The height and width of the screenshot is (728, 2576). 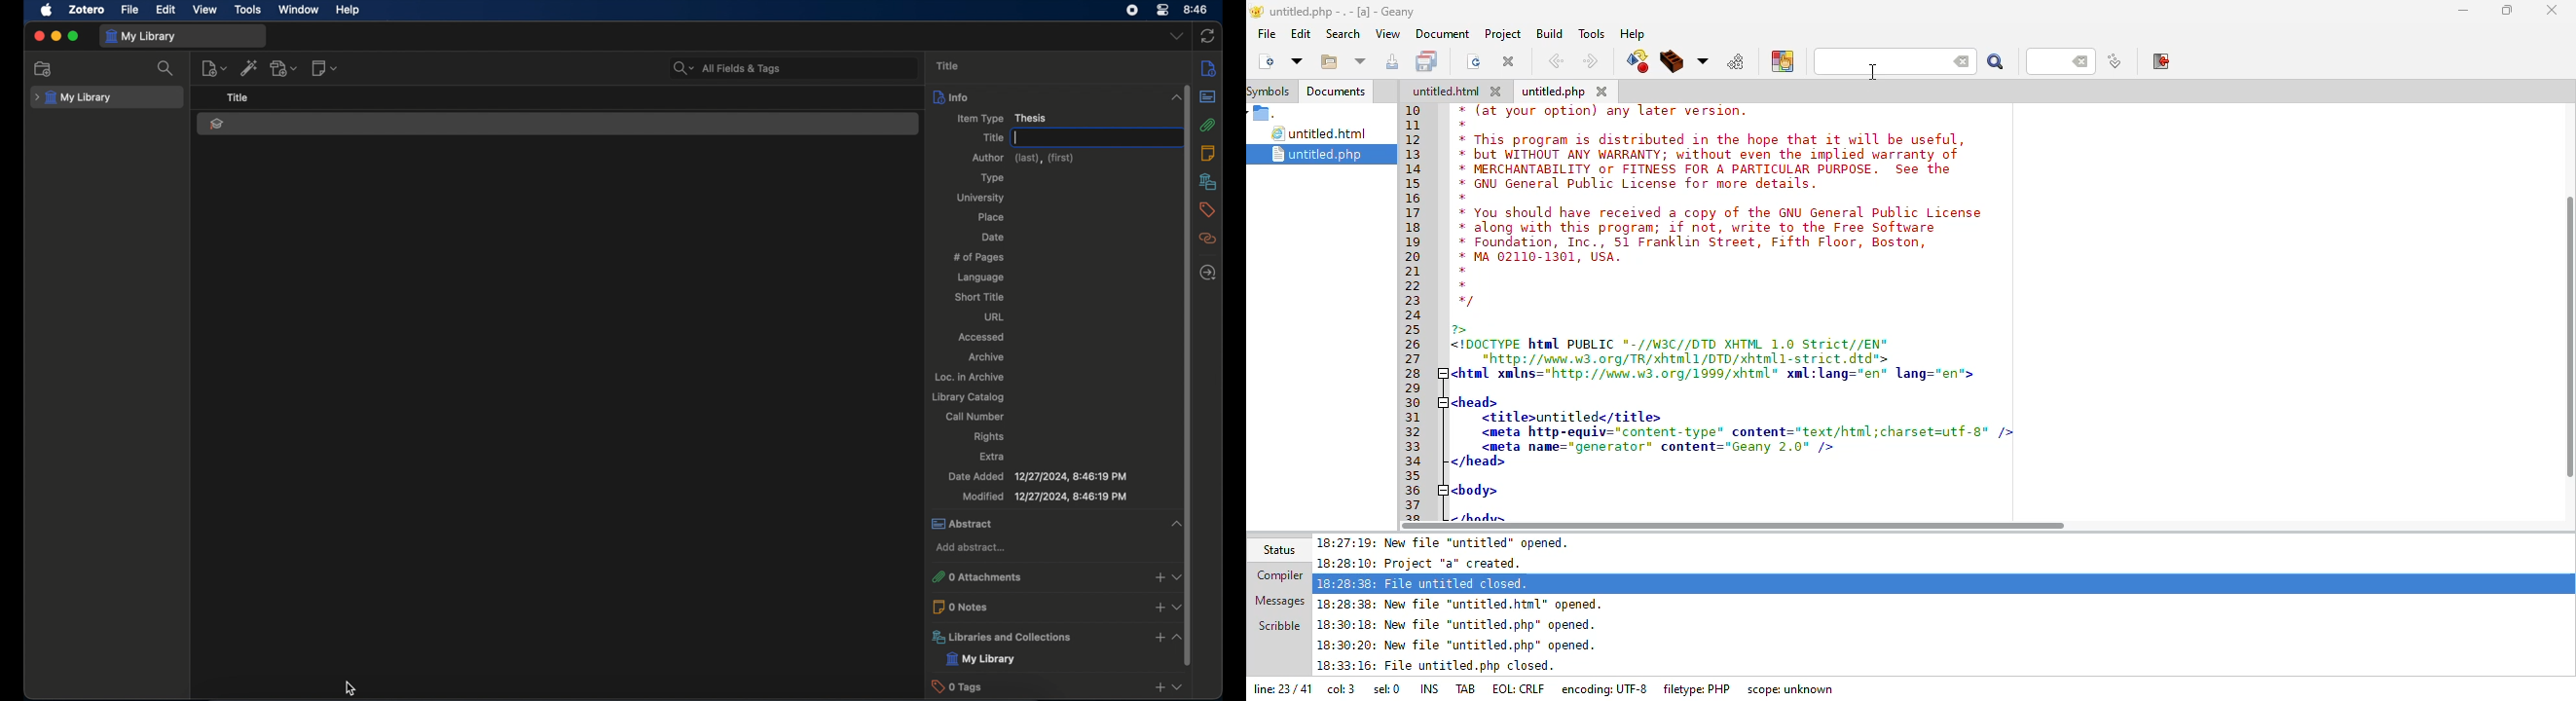 What do you see at coordinates (1386, 691) in the screenshot?
I see `sel:0` at bounding box center [1386, 691].